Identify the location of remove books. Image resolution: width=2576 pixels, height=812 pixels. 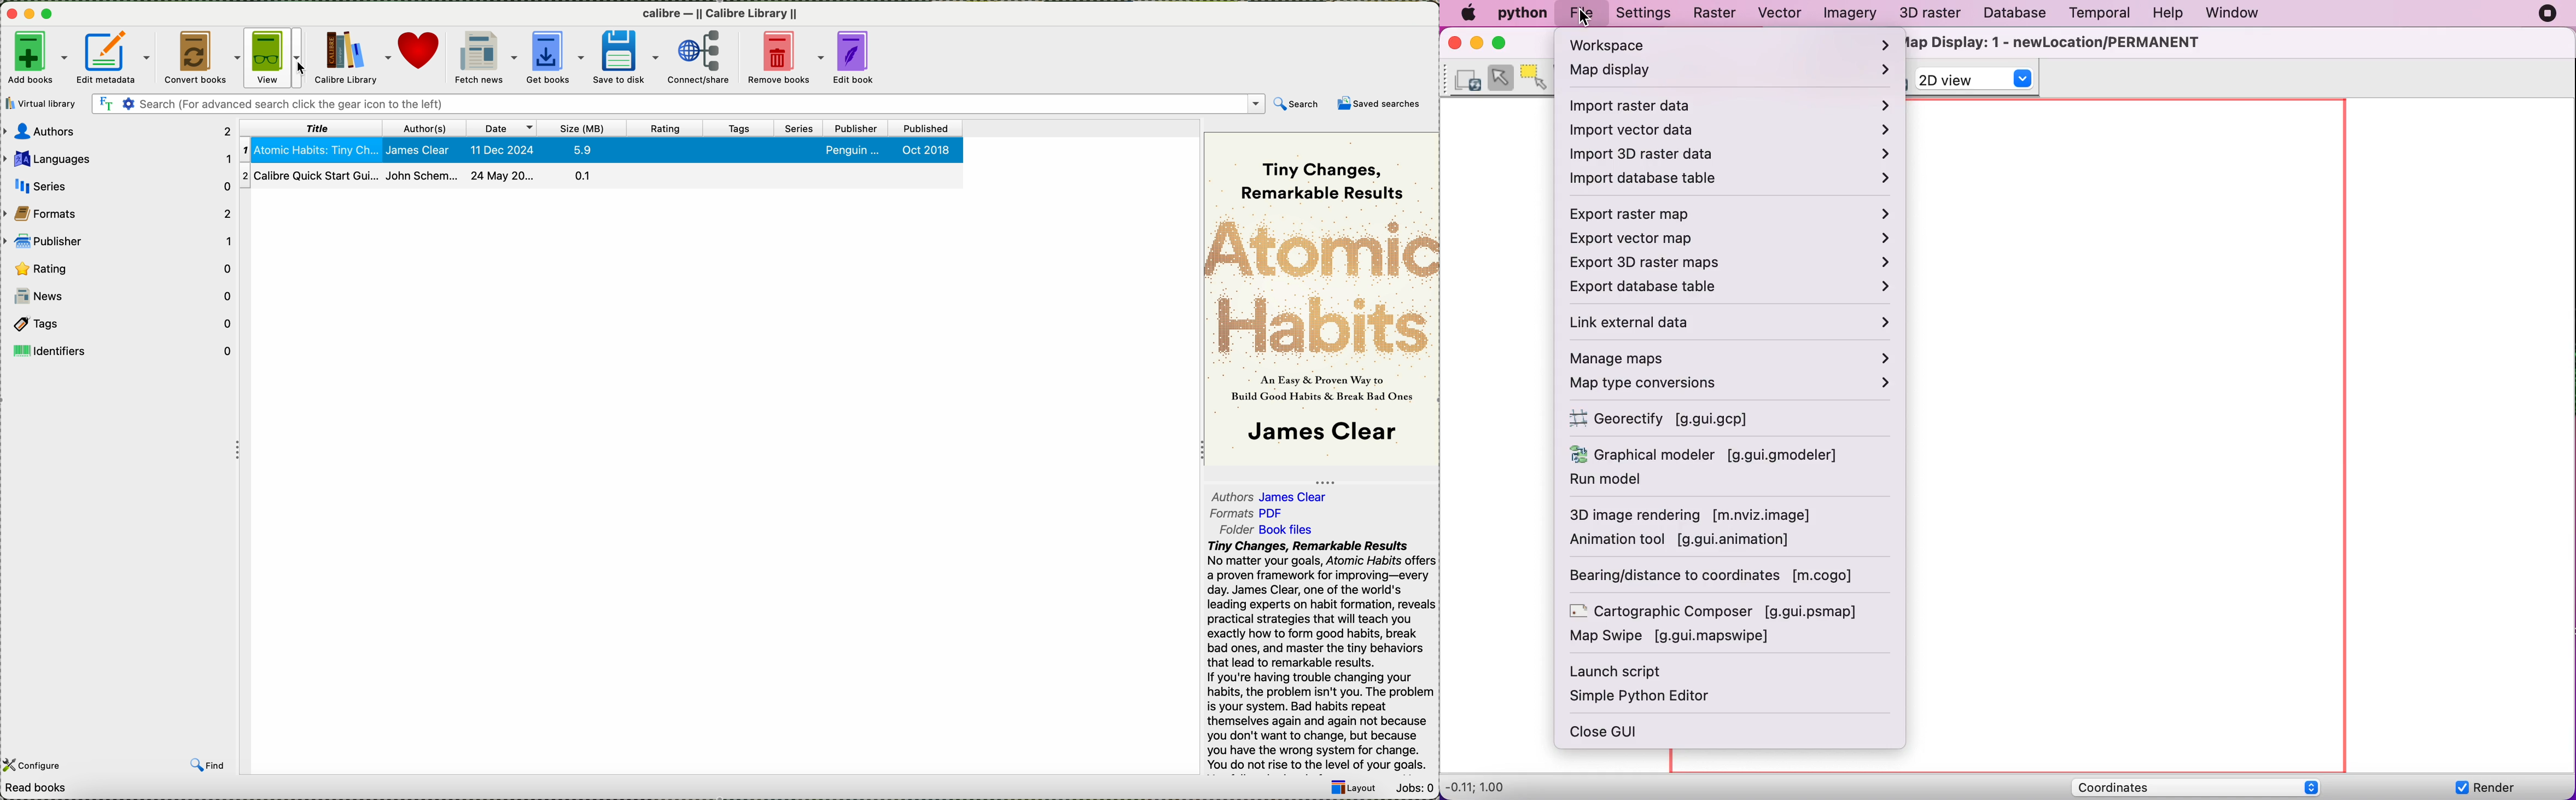
(786, 60).